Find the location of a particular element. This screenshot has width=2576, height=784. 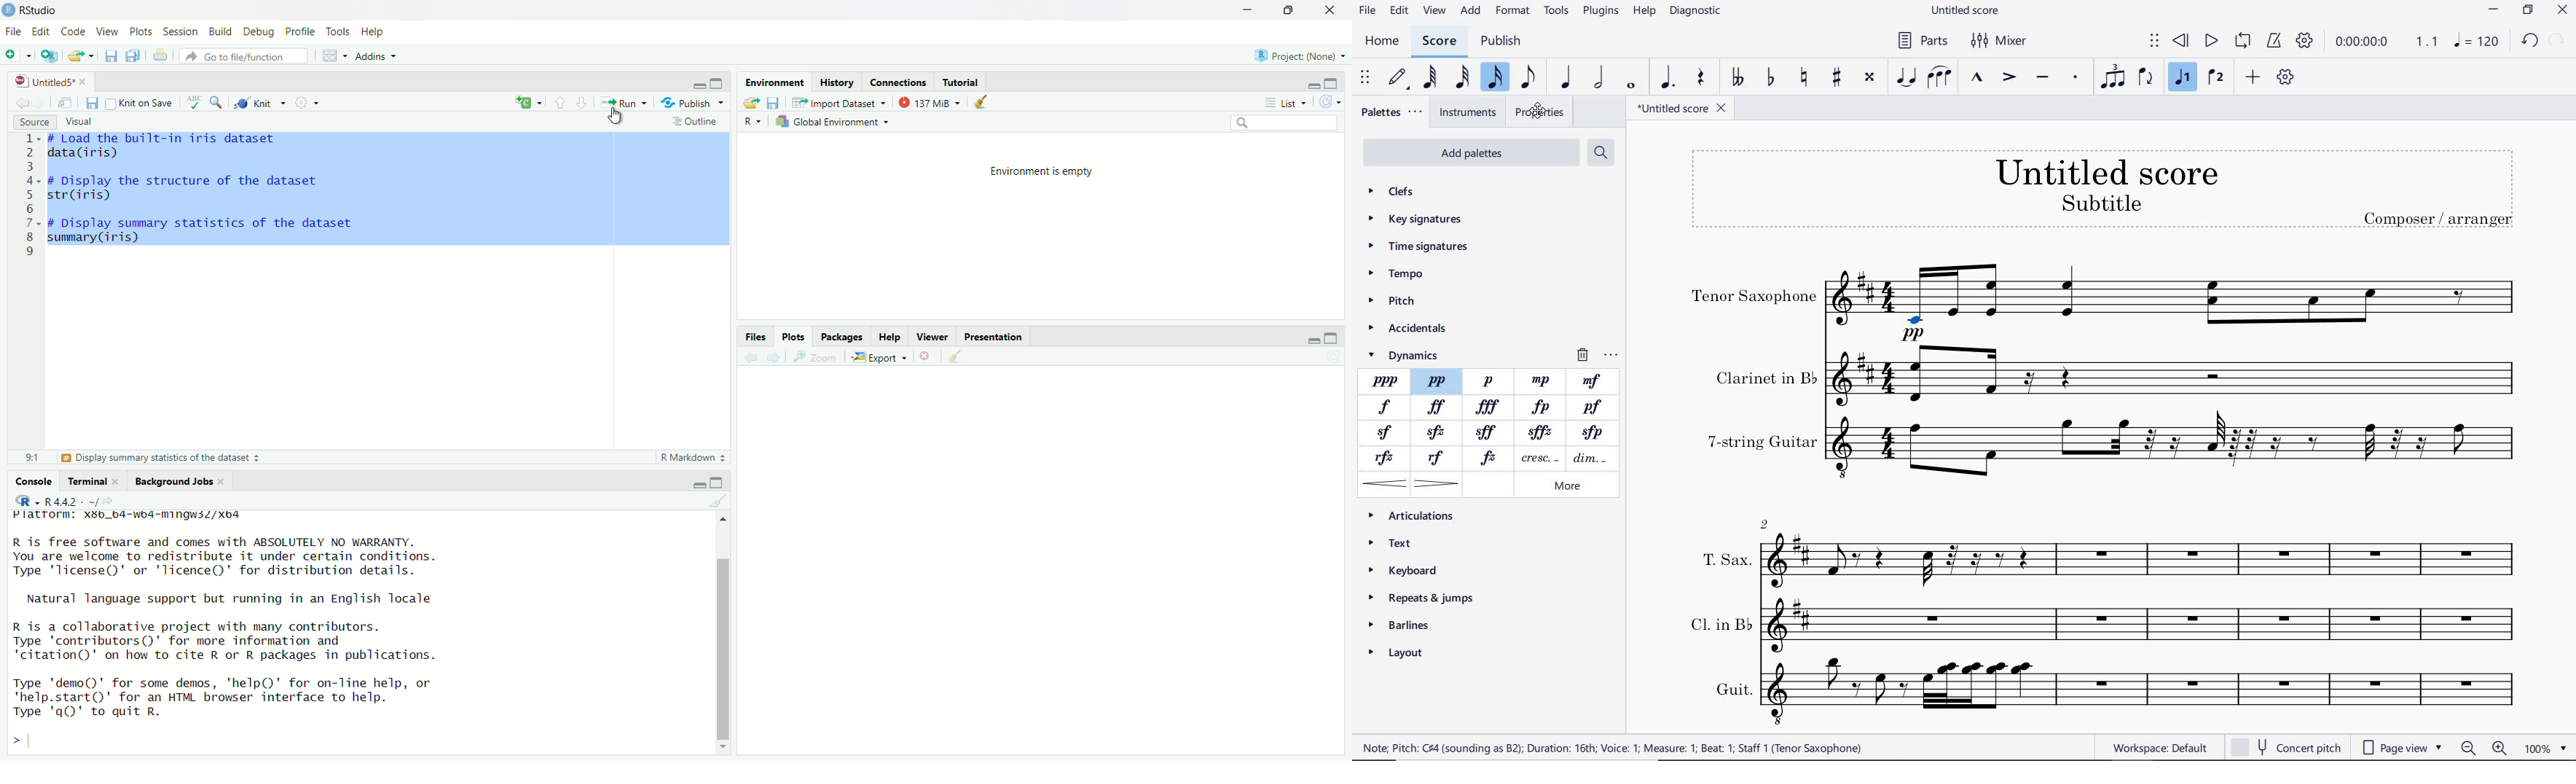

7-string guitar is located at coordinates (2178, 452).